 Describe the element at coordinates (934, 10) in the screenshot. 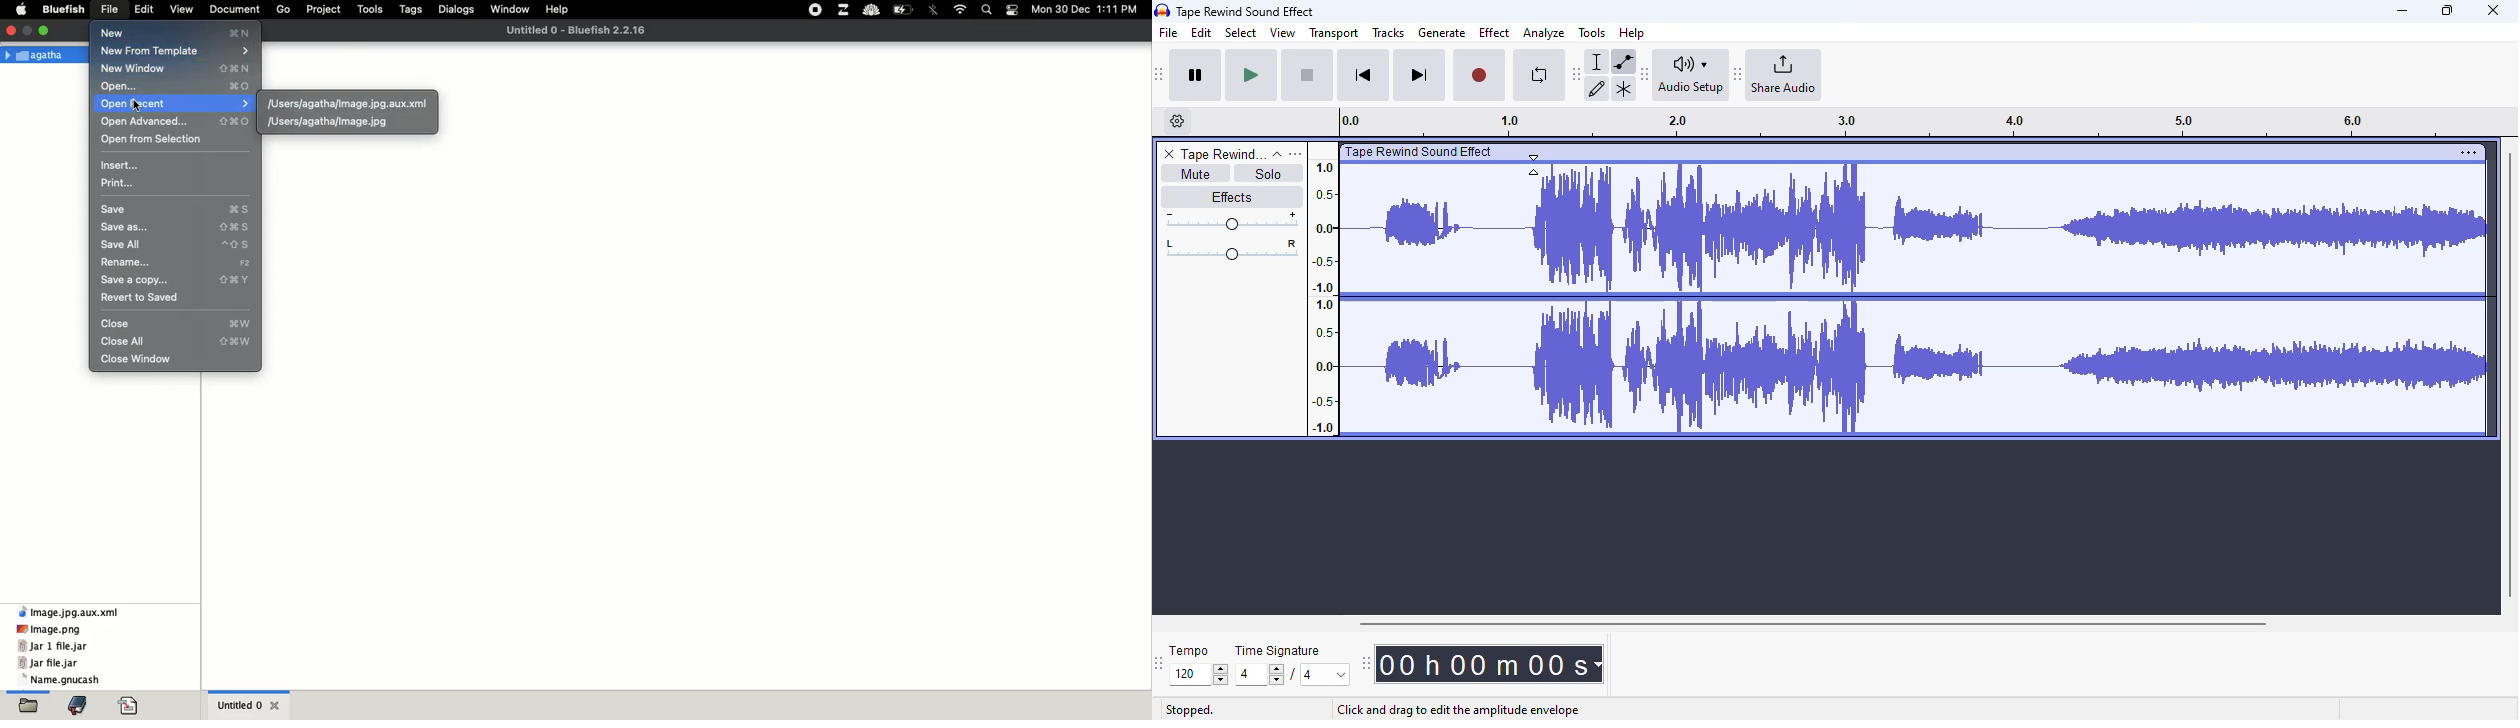

I see `bluetooth` at that location.